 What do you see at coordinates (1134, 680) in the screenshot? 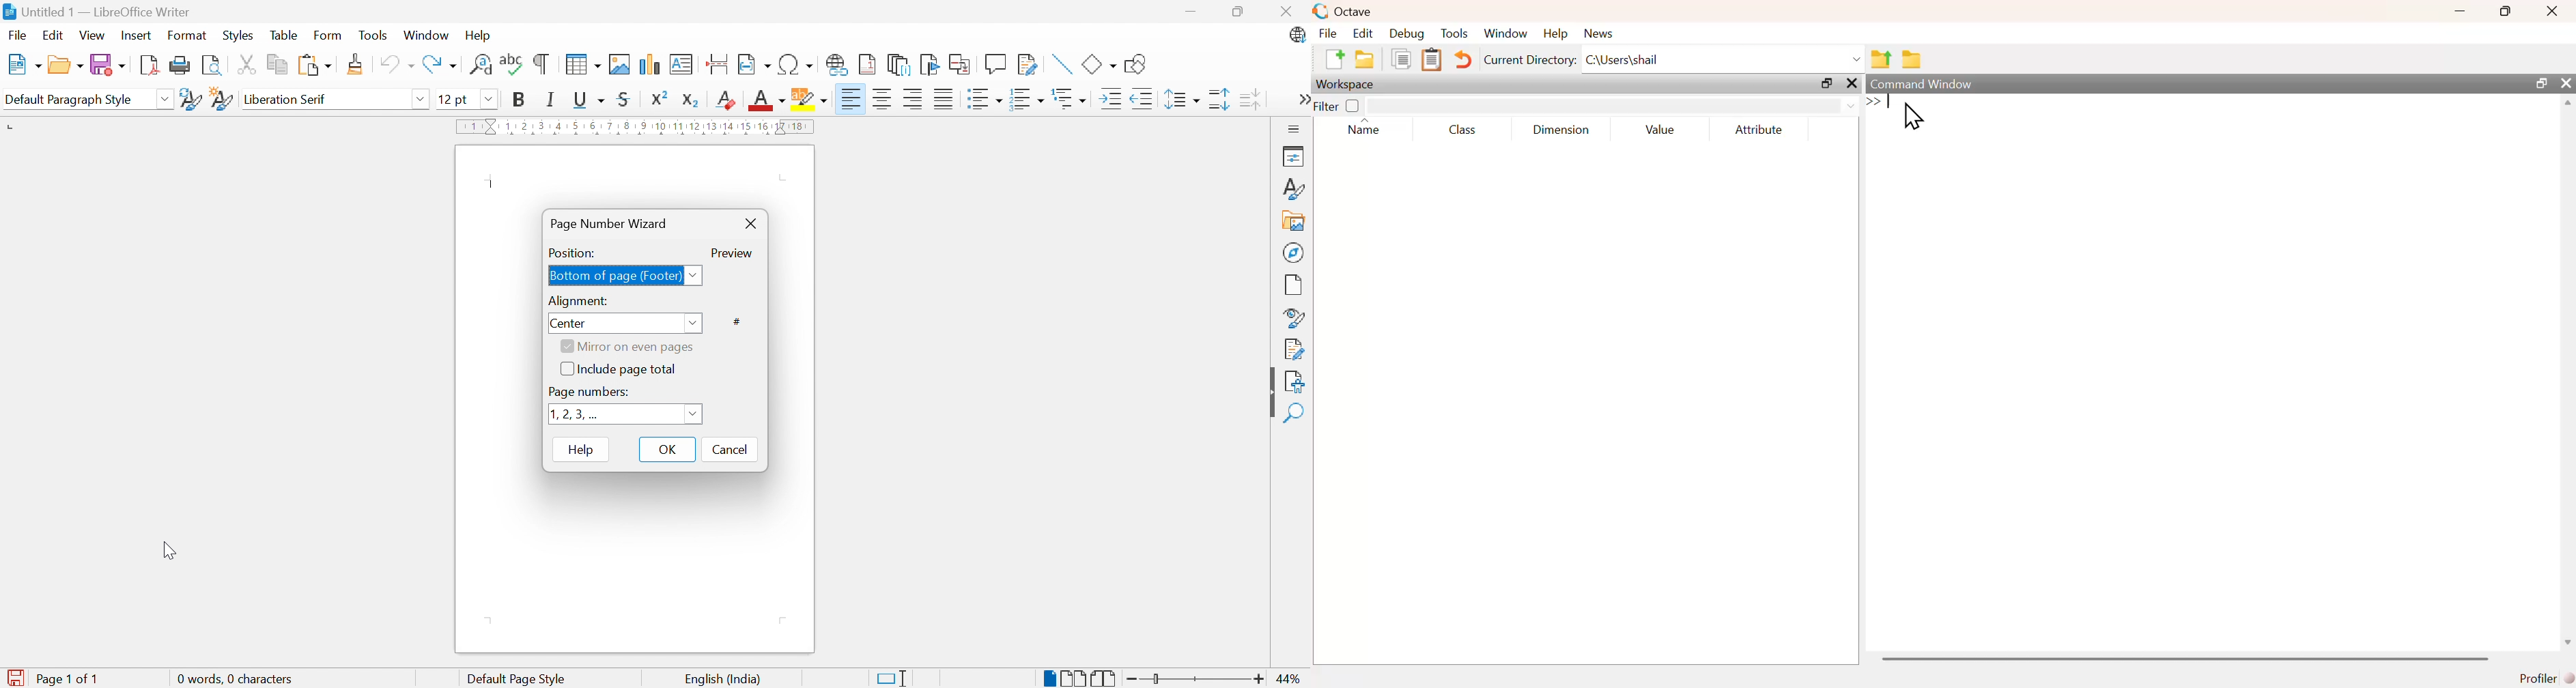
I see `Zoom out` at bounding box center [1134, 680].